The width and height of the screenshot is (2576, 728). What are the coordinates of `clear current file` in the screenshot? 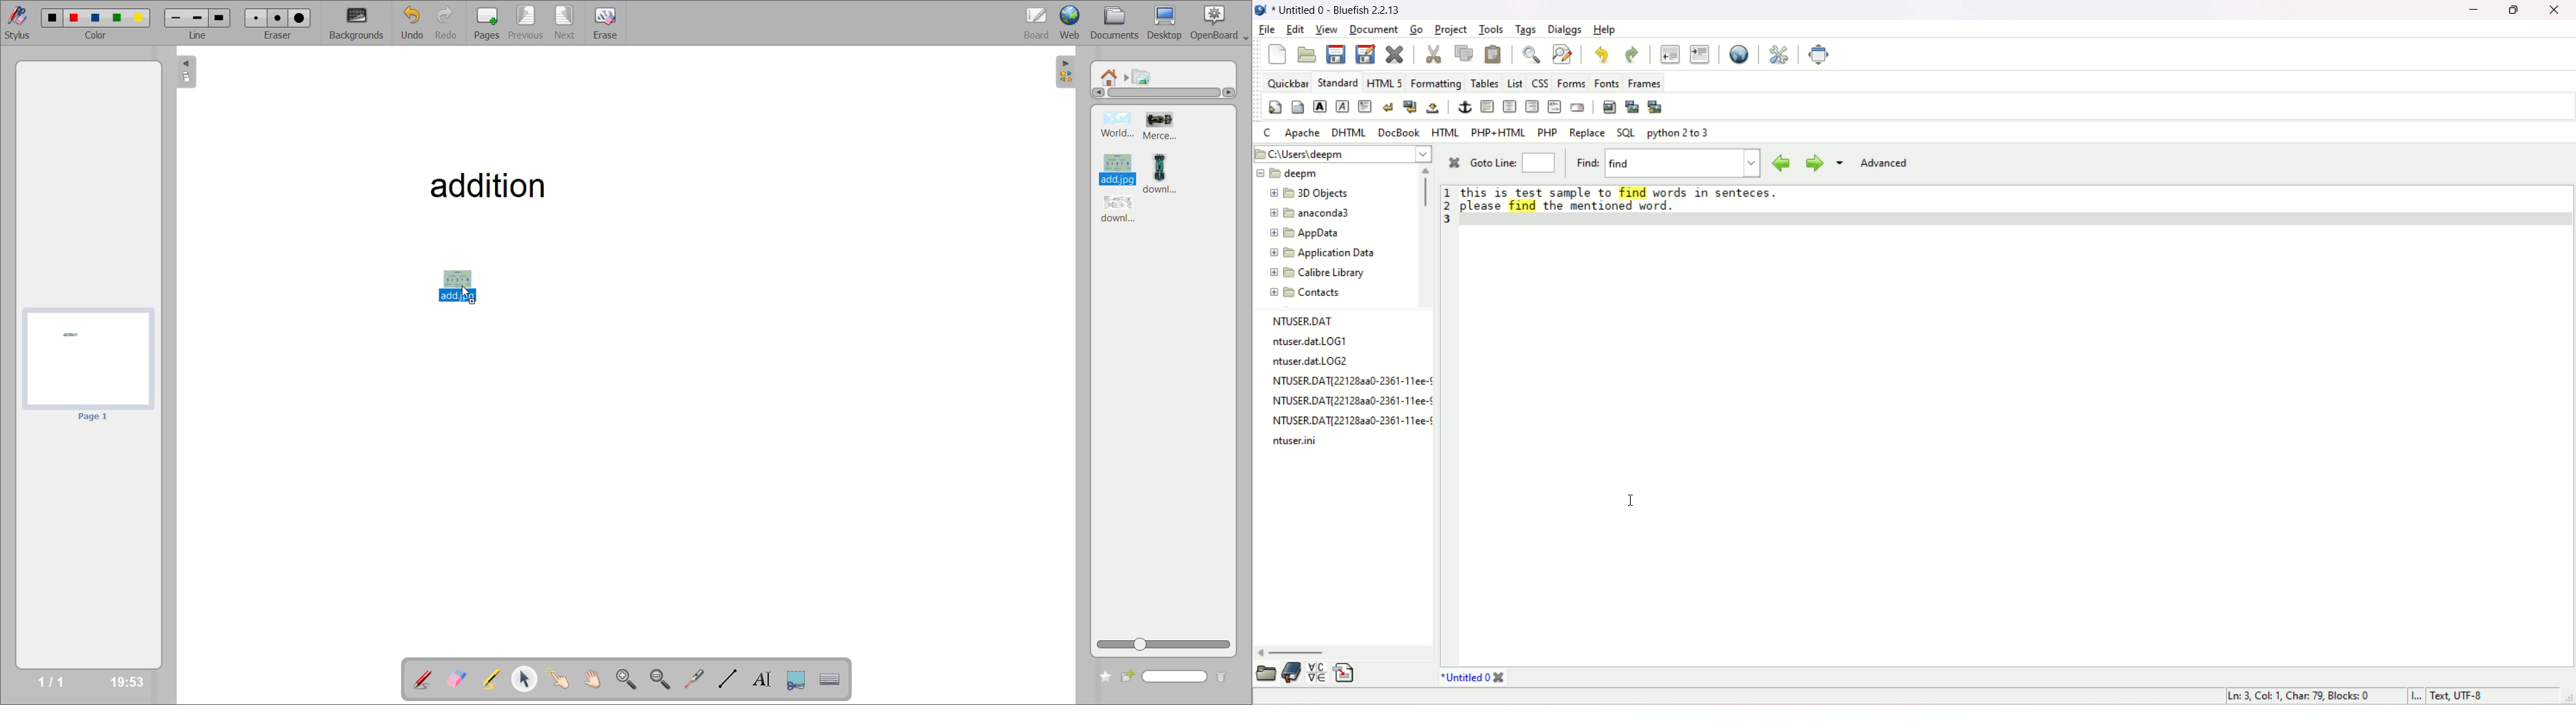 It's located at (1395, 54).